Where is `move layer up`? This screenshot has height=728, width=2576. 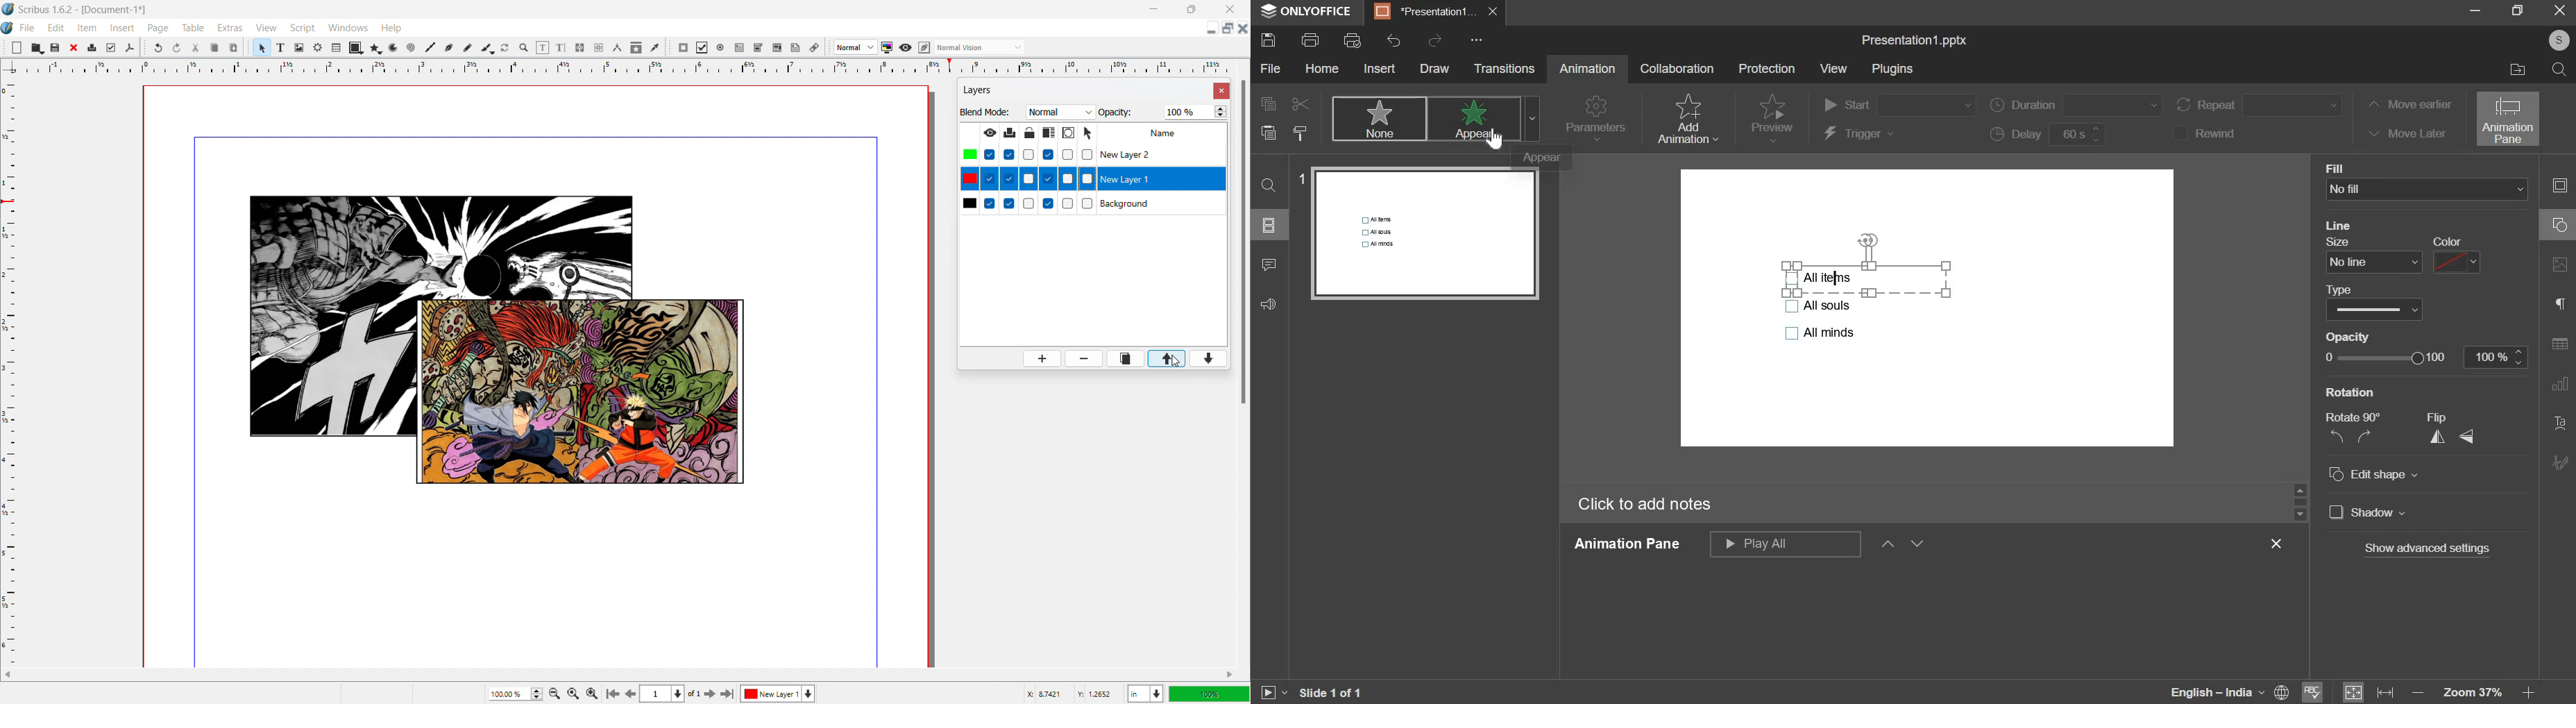 move layer up is located at coordinates (1166, 359).